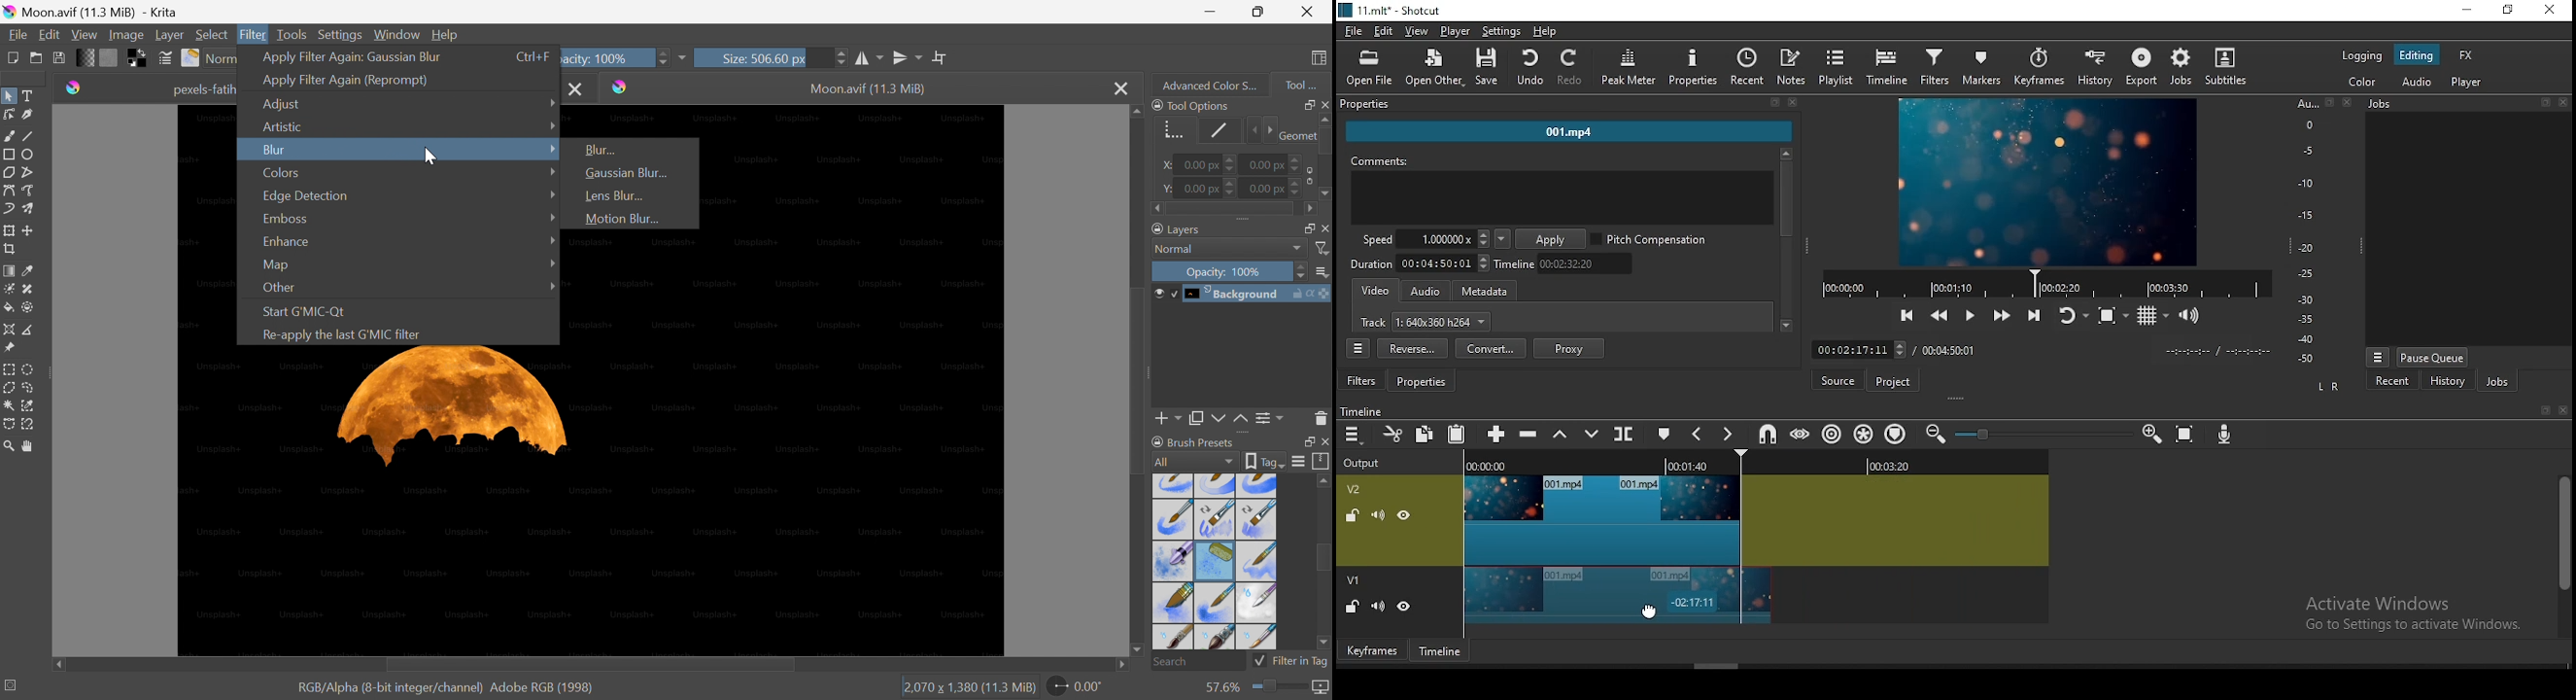 The image size is (2576, 700). I want to click on cut, so click(1394, 436).